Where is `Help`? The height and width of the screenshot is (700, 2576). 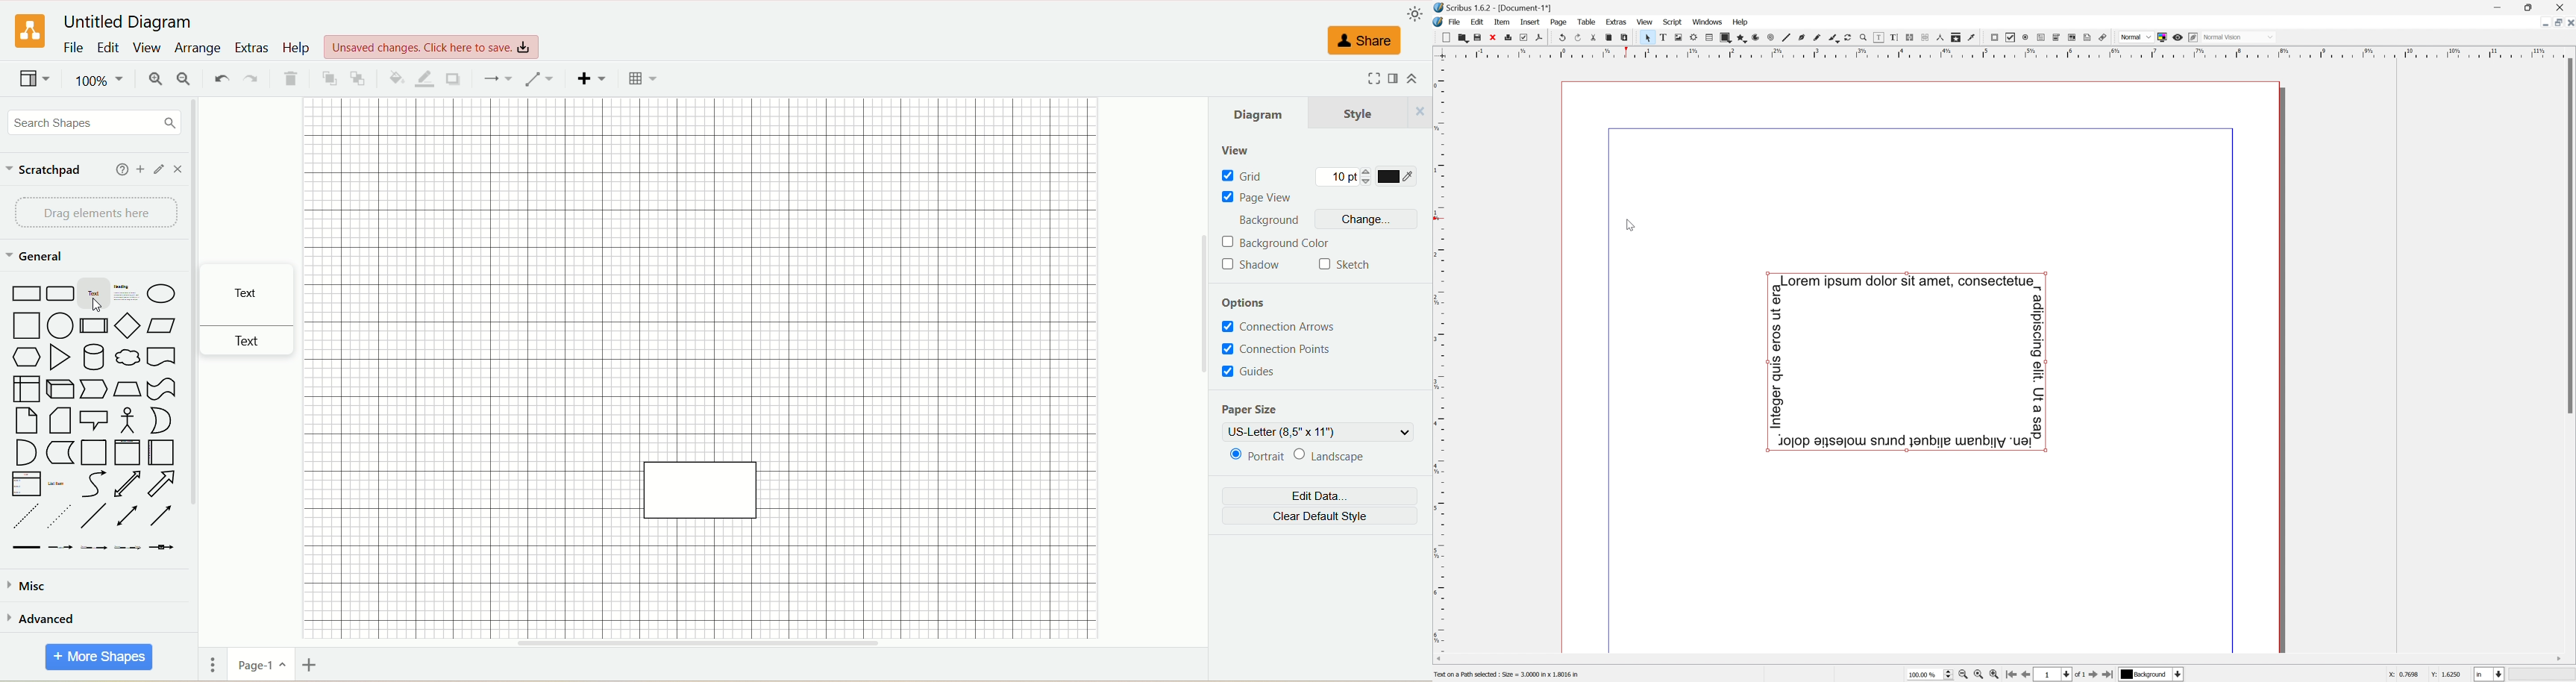
Help is located at coordinates (1741, 21).